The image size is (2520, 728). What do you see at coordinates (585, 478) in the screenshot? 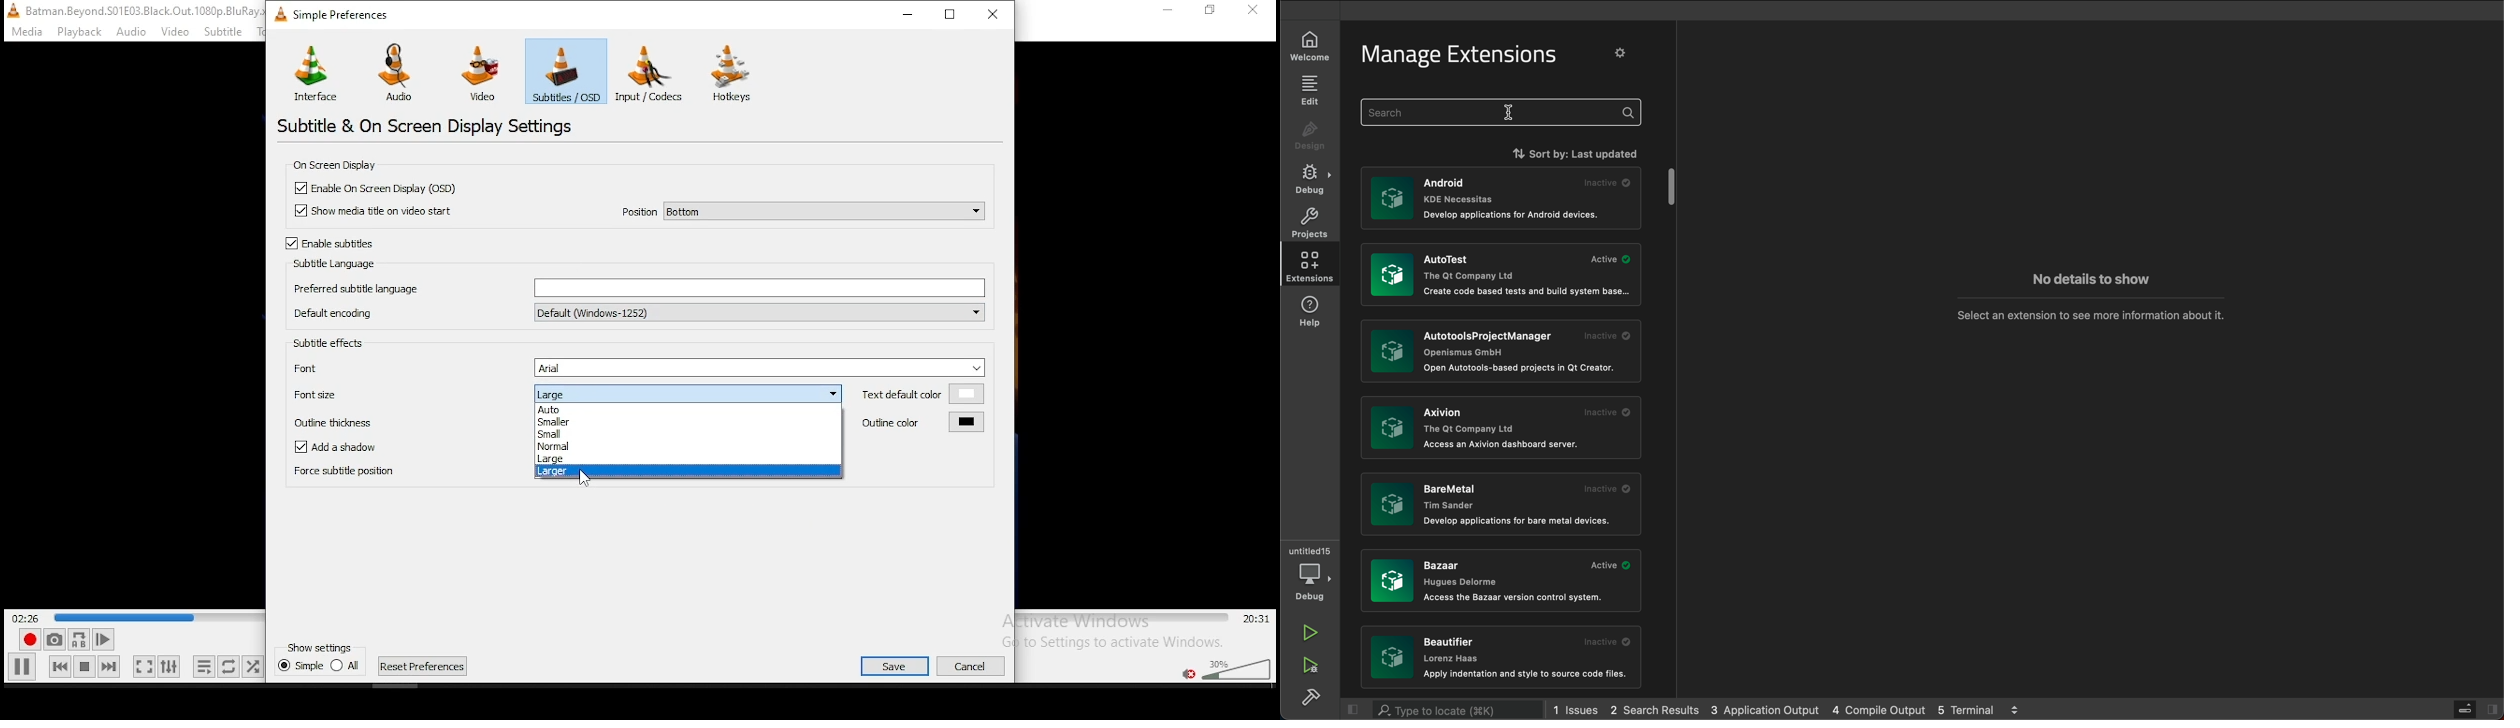
I see `cursor` at bounding box center [585, 478].